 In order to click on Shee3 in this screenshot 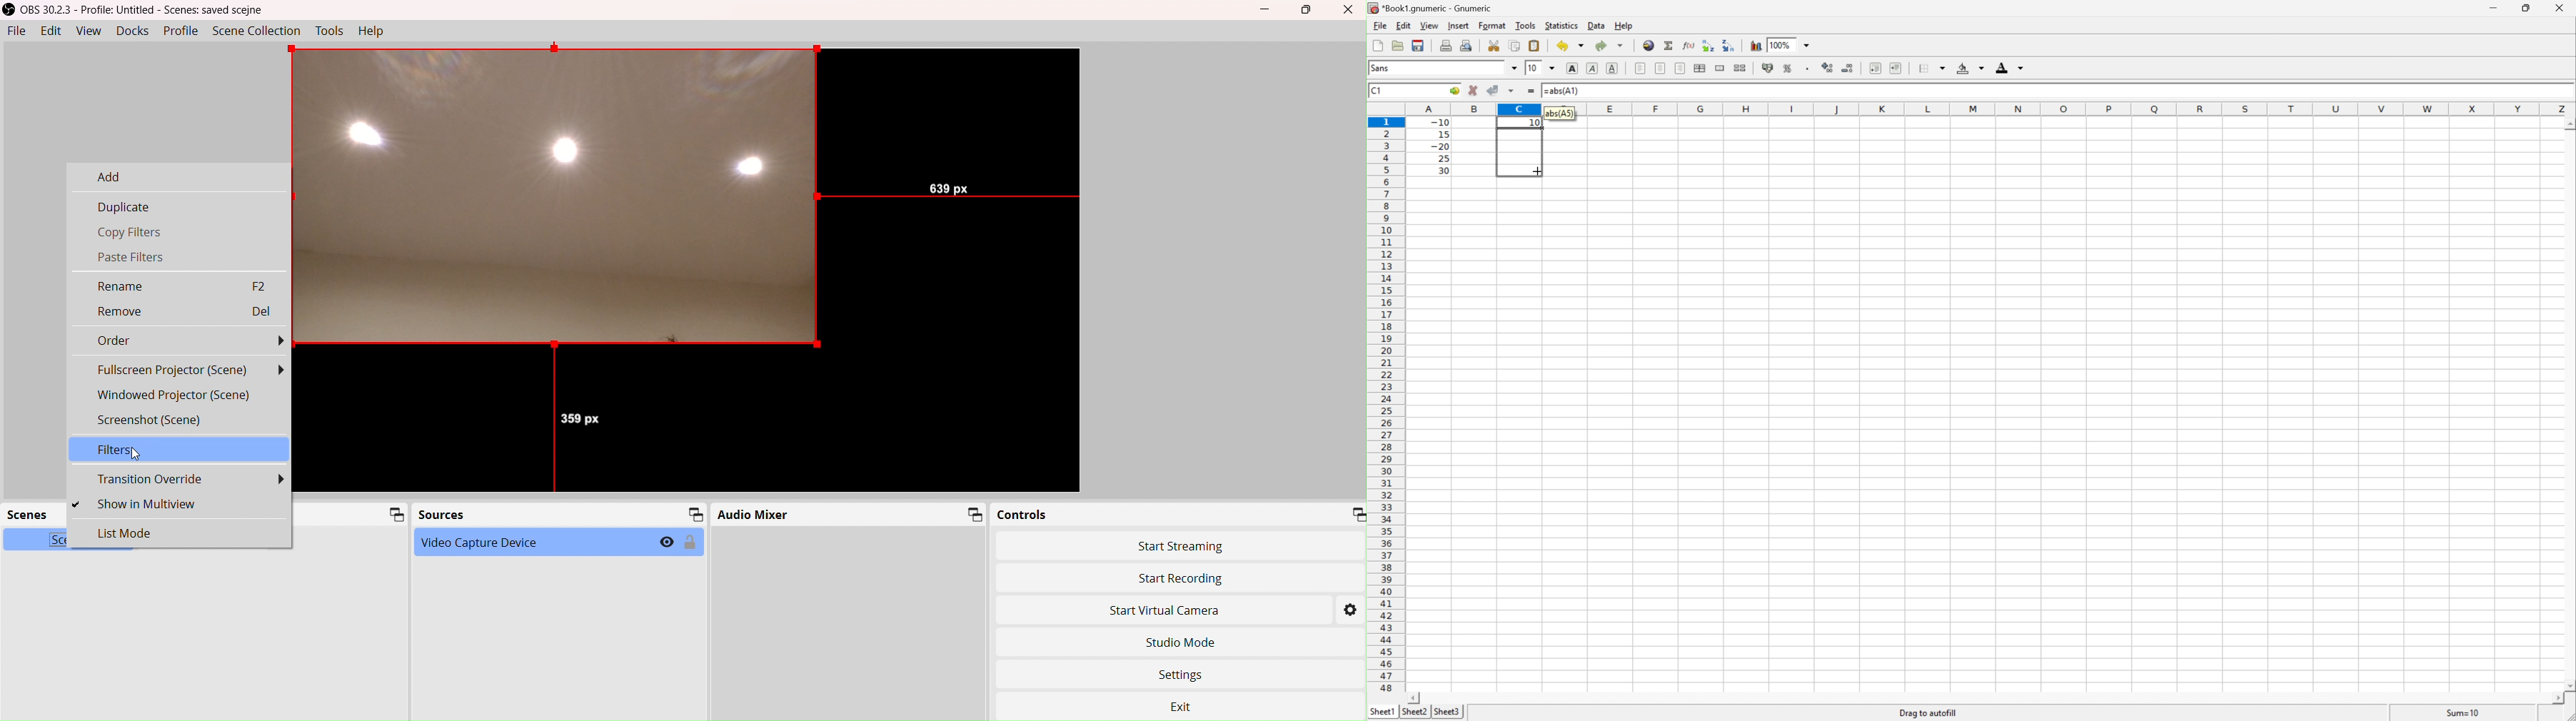, I will do `click(1447, 711)`.